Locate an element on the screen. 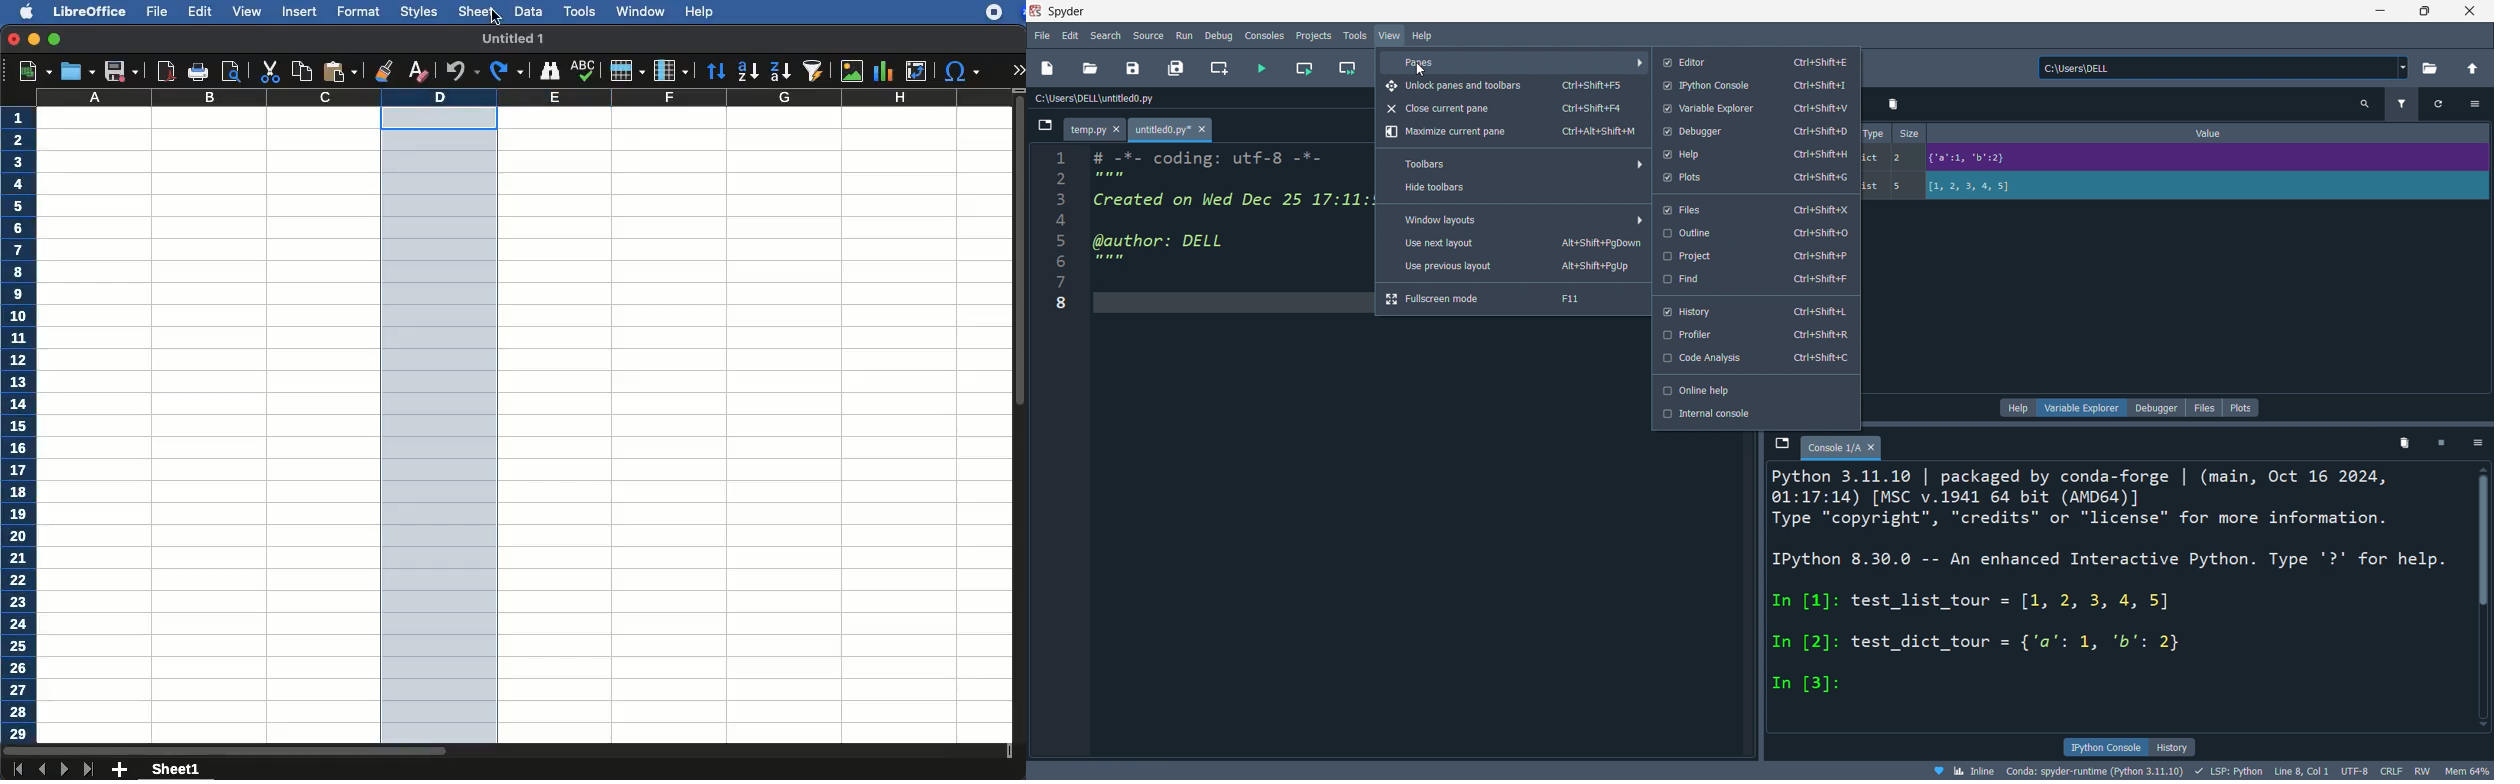 The width and height of the screenshot is (2520, 784). value is located at coordinates (2214, 133).